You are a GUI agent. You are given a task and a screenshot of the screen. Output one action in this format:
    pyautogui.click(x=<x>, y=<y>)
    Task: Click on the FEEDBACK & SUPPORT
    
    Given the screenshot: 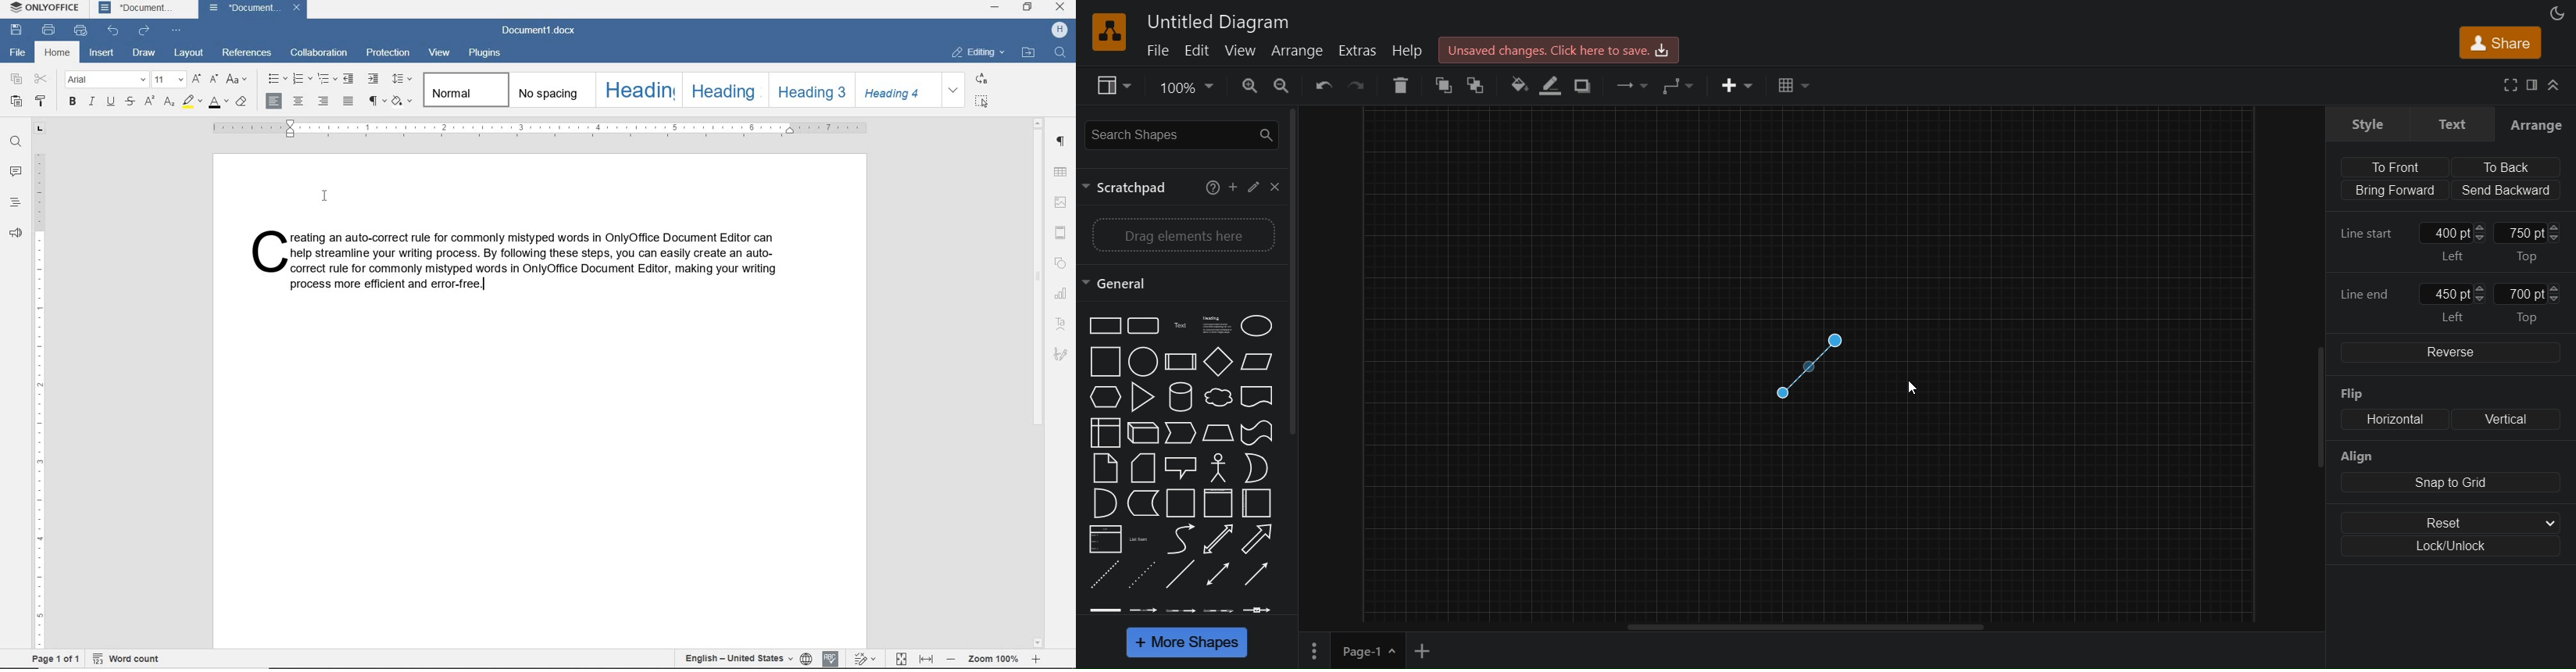 What is the action you would take?
    pyautogui.click(x=16, y=231)
    